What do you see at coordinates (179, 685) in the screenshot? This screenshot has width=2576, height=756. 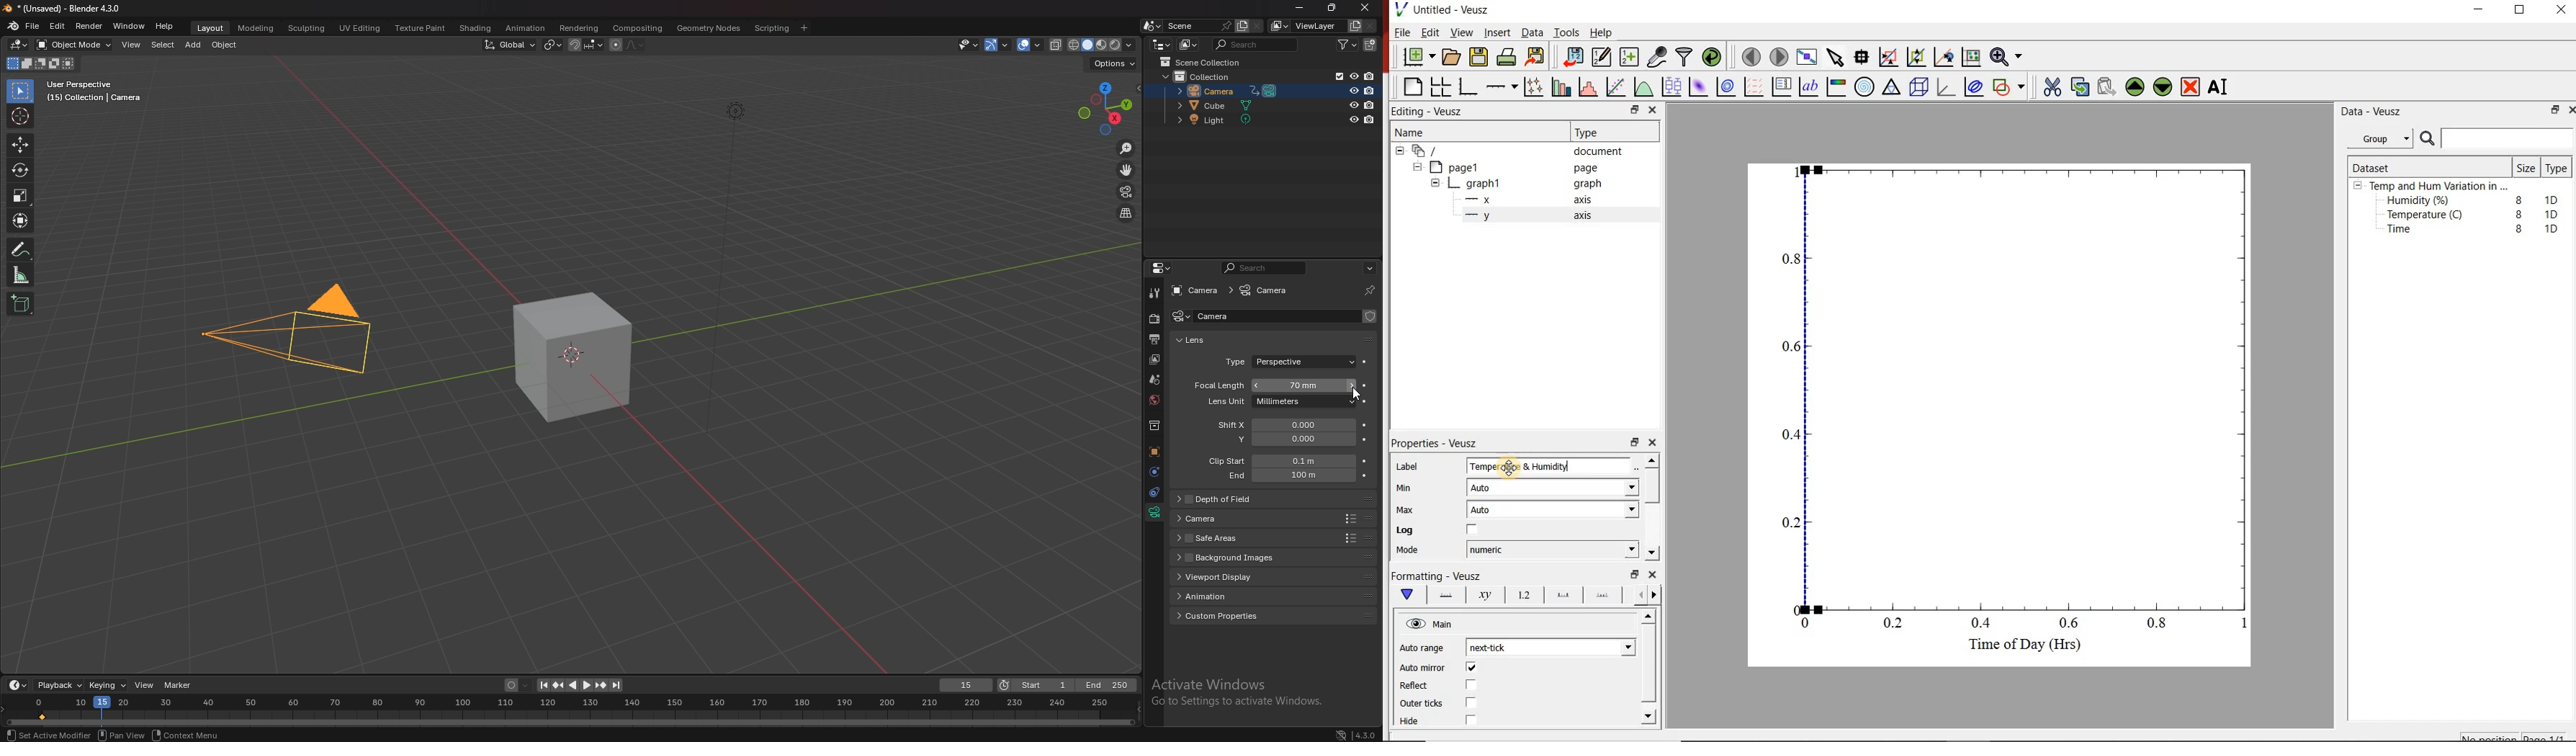 I see `marker` at bounding box center [179, 685].